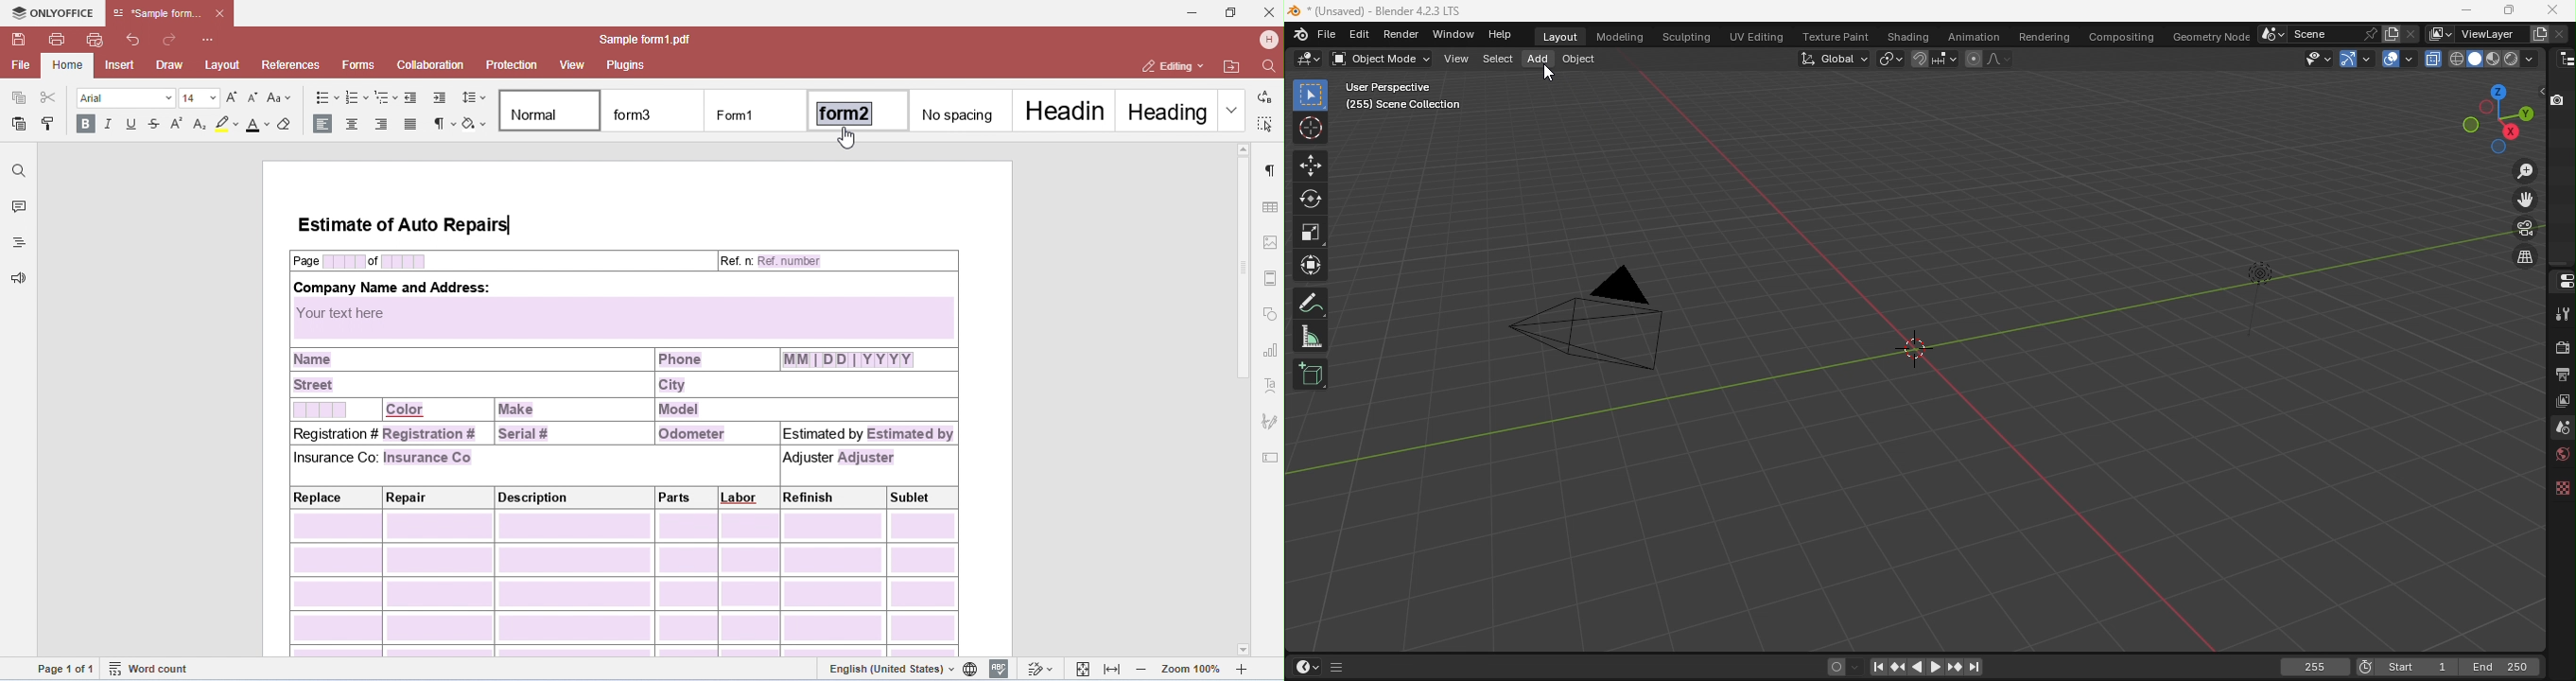 The image size is (2576, 700). I want to click on Modeling, so click(1619, 35).